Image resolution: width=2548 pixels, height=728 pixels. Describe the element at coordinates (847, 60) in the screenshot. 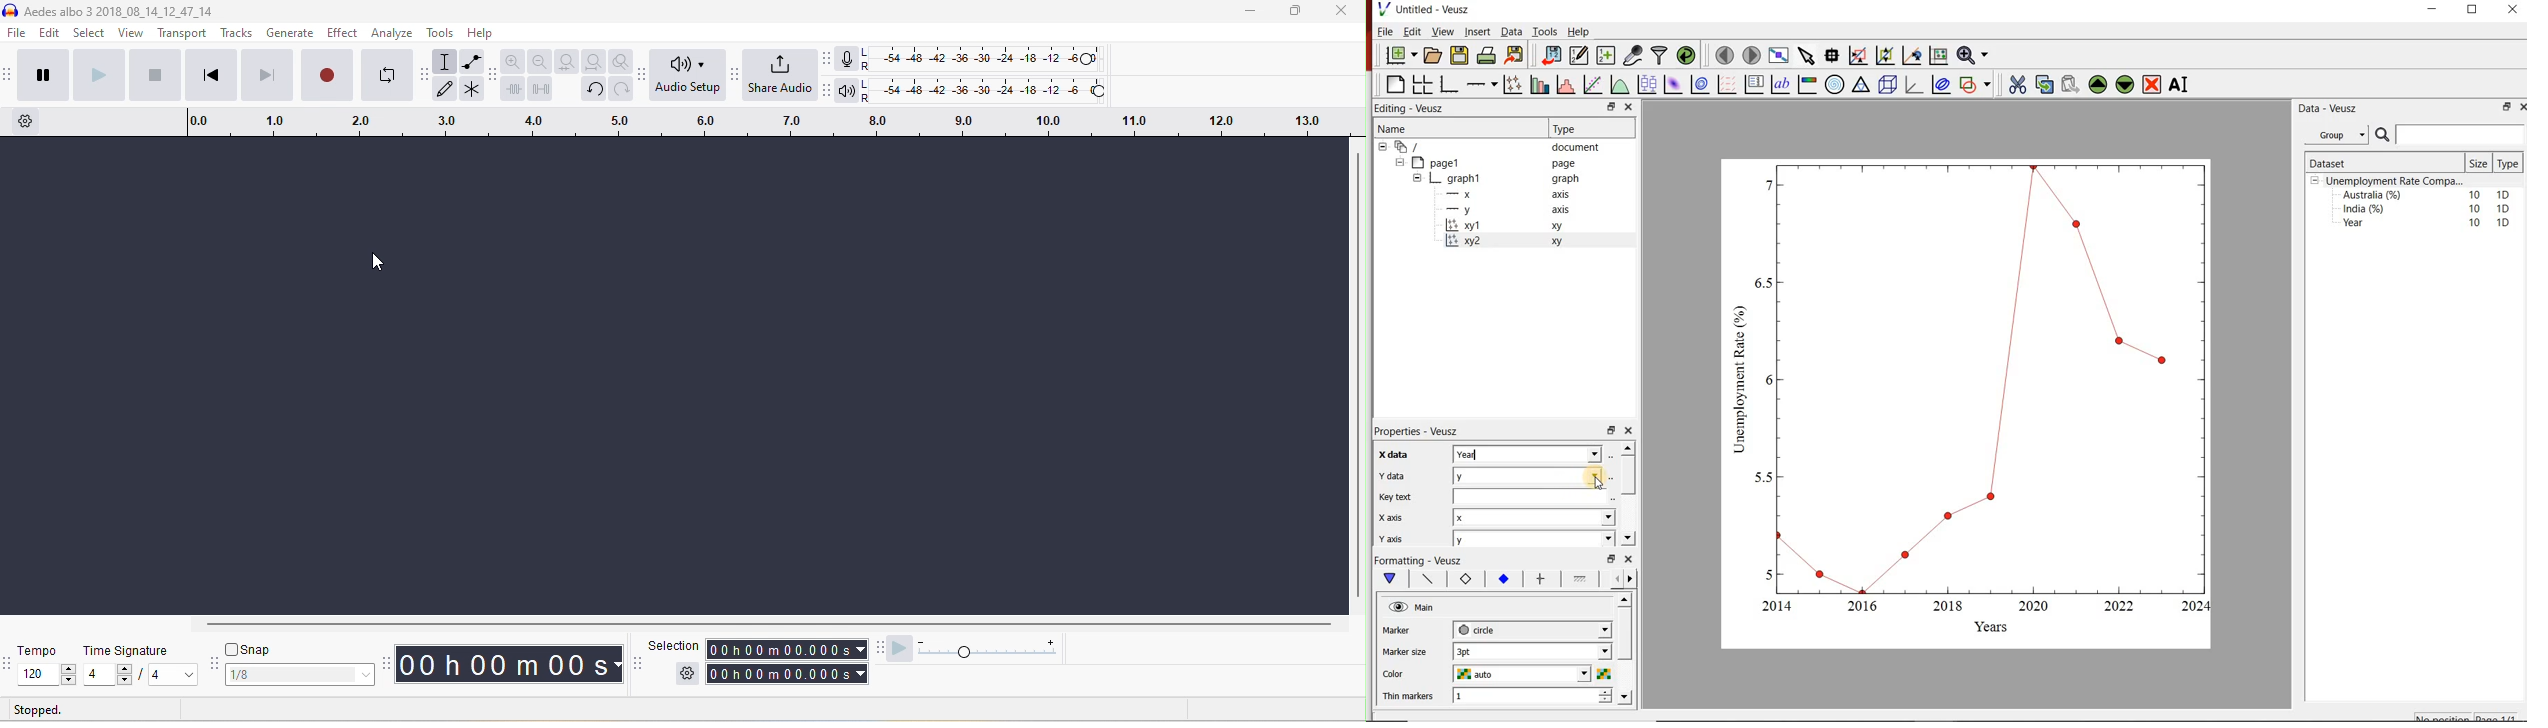

I see `recording meter` at that location.